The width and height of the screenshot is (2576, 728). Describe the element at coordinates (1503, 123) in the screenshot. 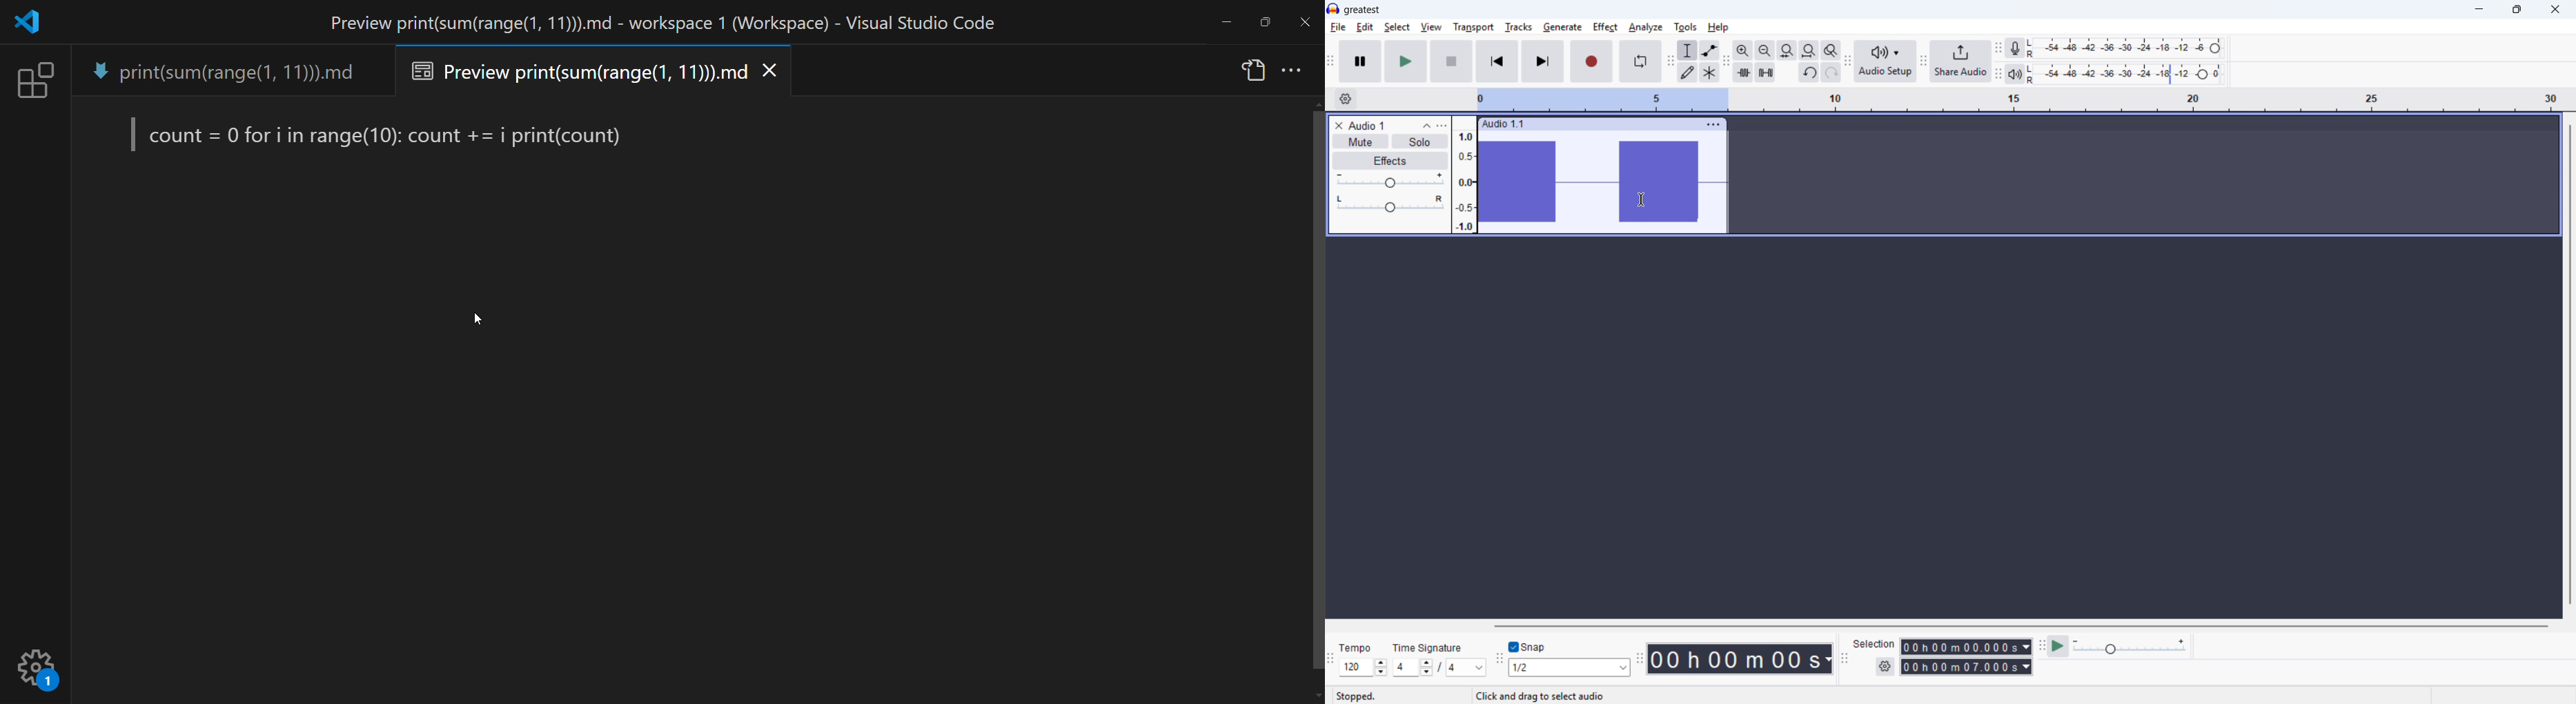

I see `audio 1.1` at that location.